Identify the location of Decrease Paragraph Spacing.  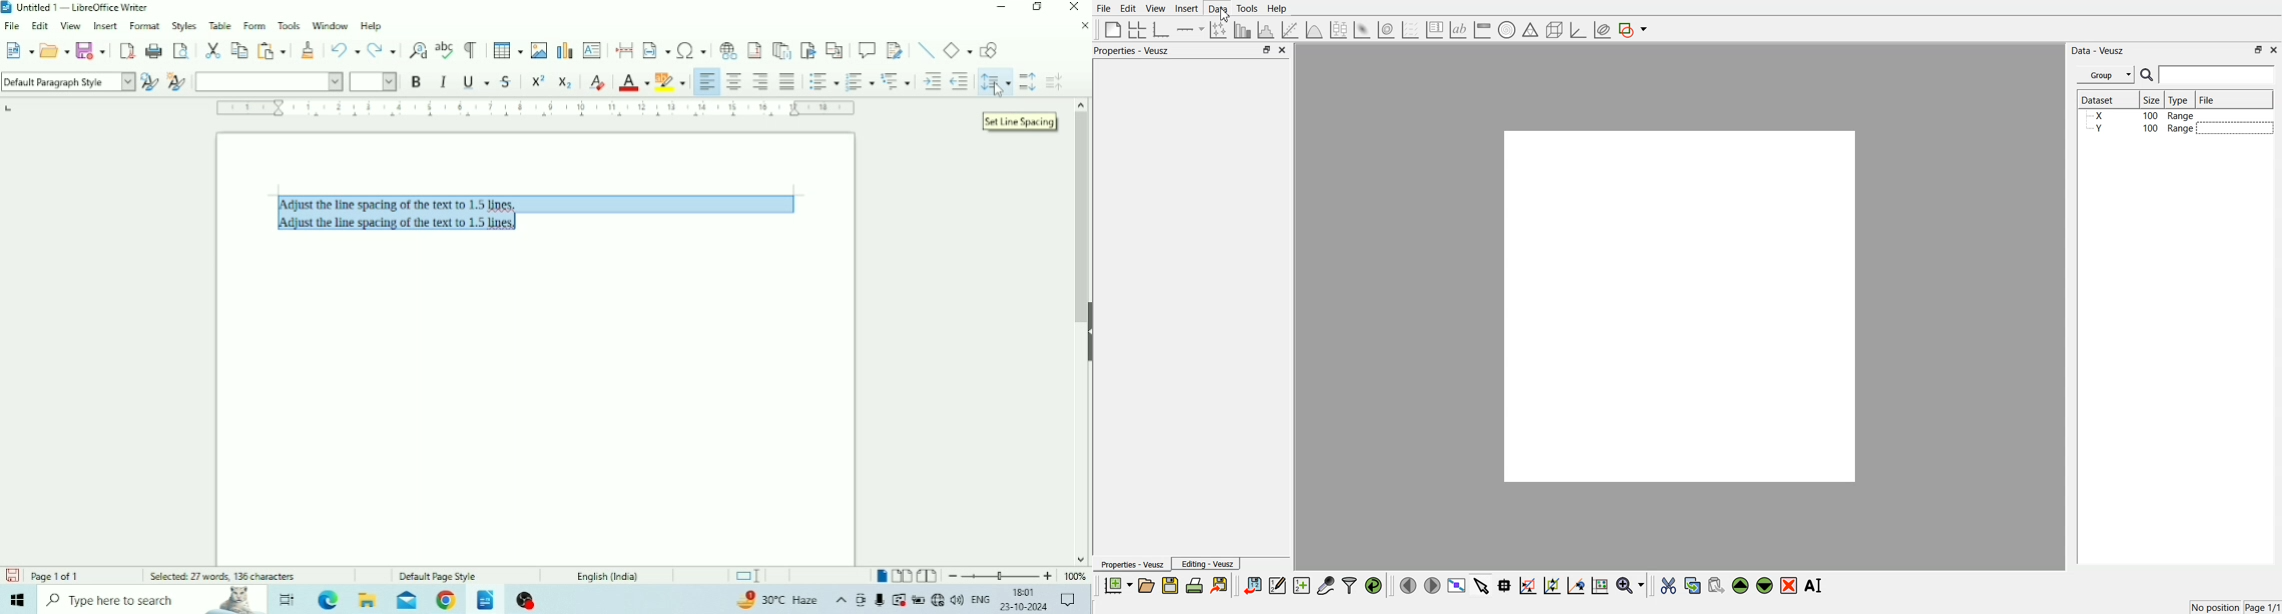
(1054, 83).